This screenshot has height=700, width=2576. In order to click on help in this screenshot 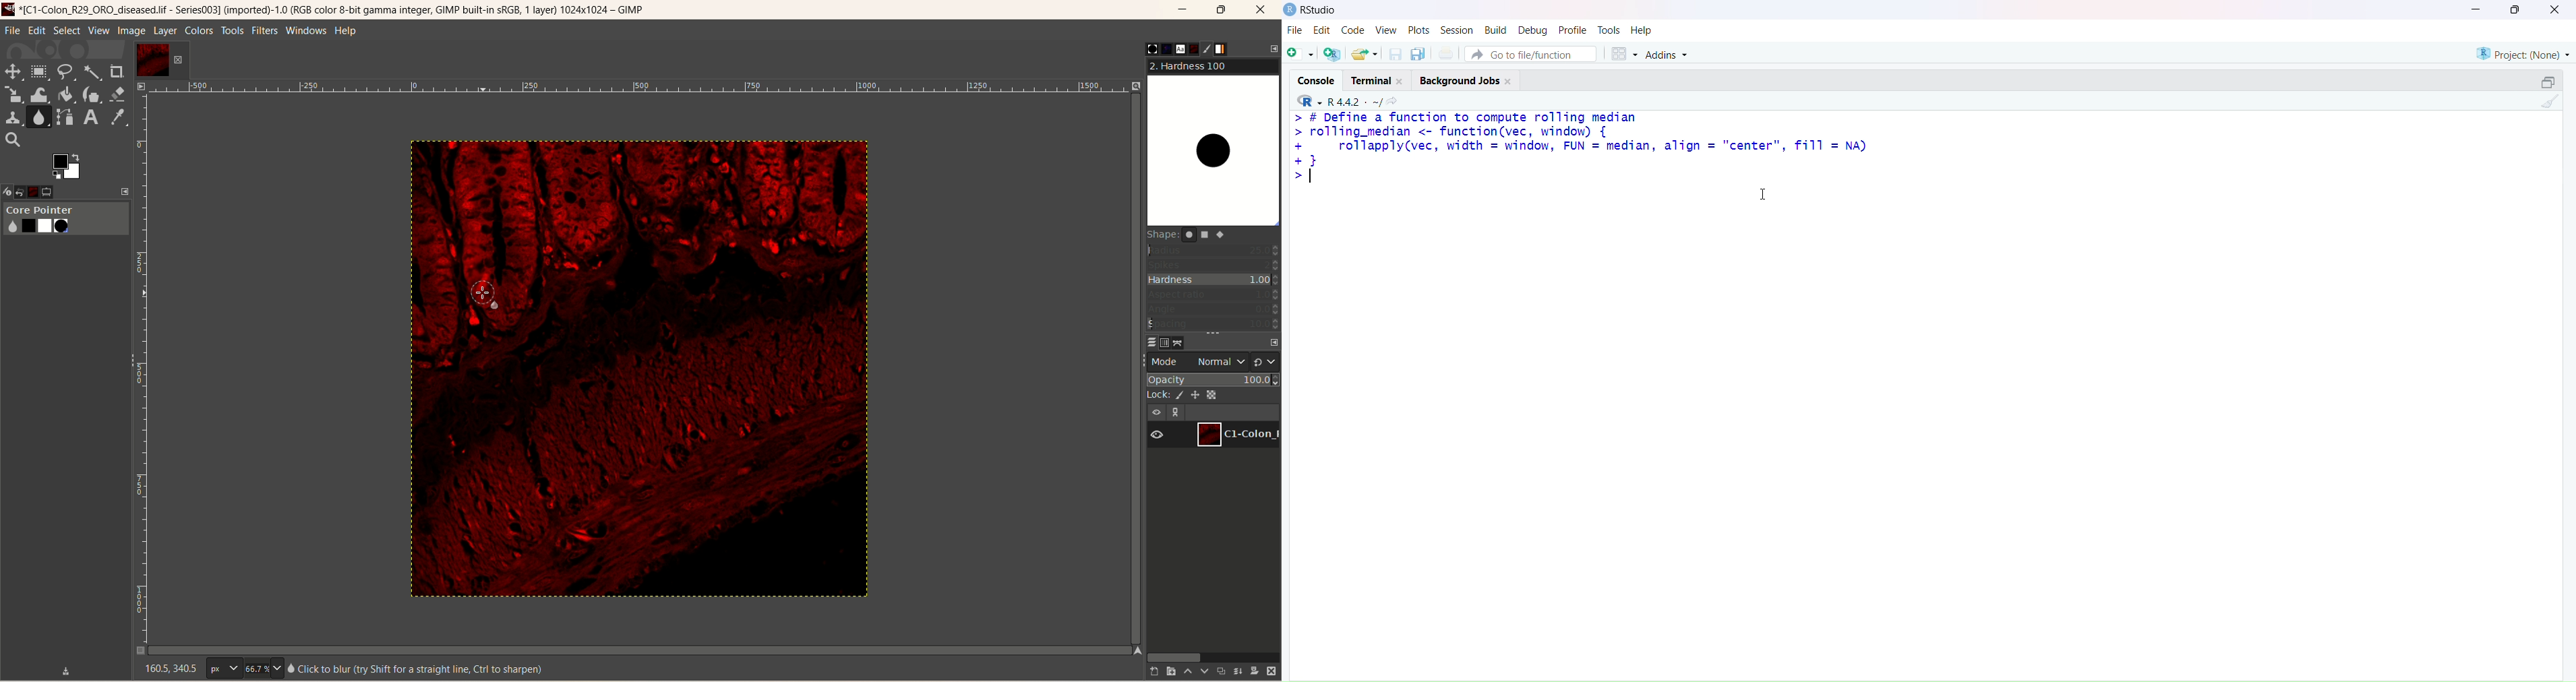, I will do `click(1643, 31)`.